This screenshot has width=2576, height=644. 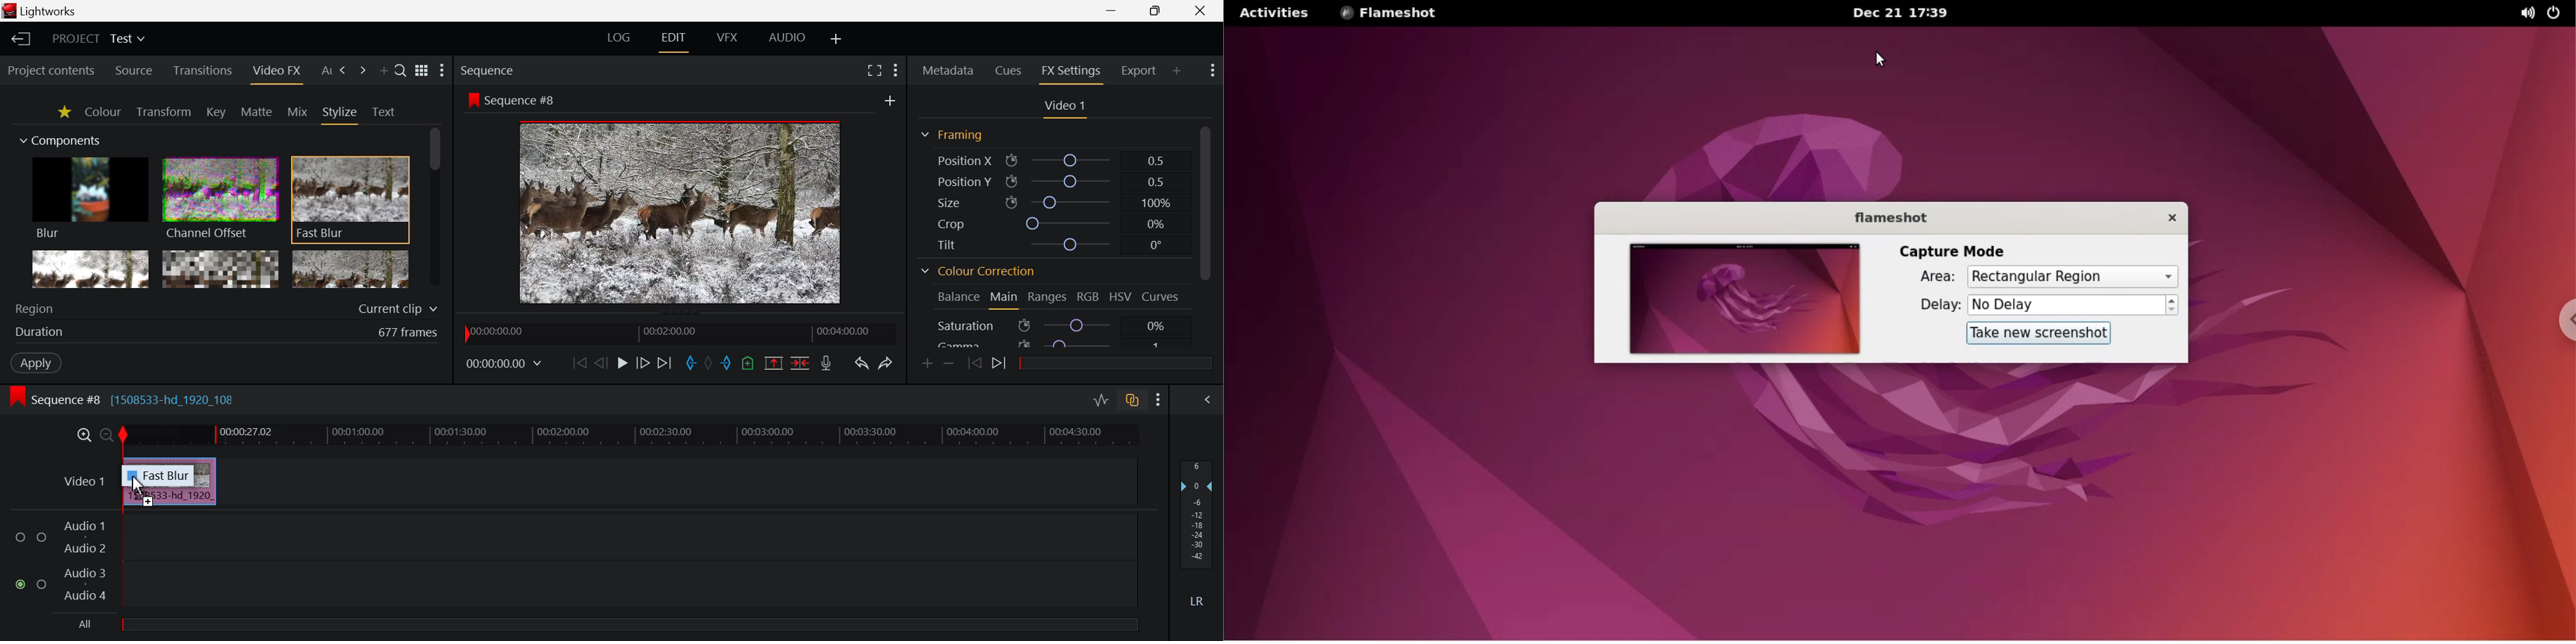 What do you see at coordinates (2072, 276) in the screenshot?
I see `capture area types dropdown` at bounding box center [2072, 276].